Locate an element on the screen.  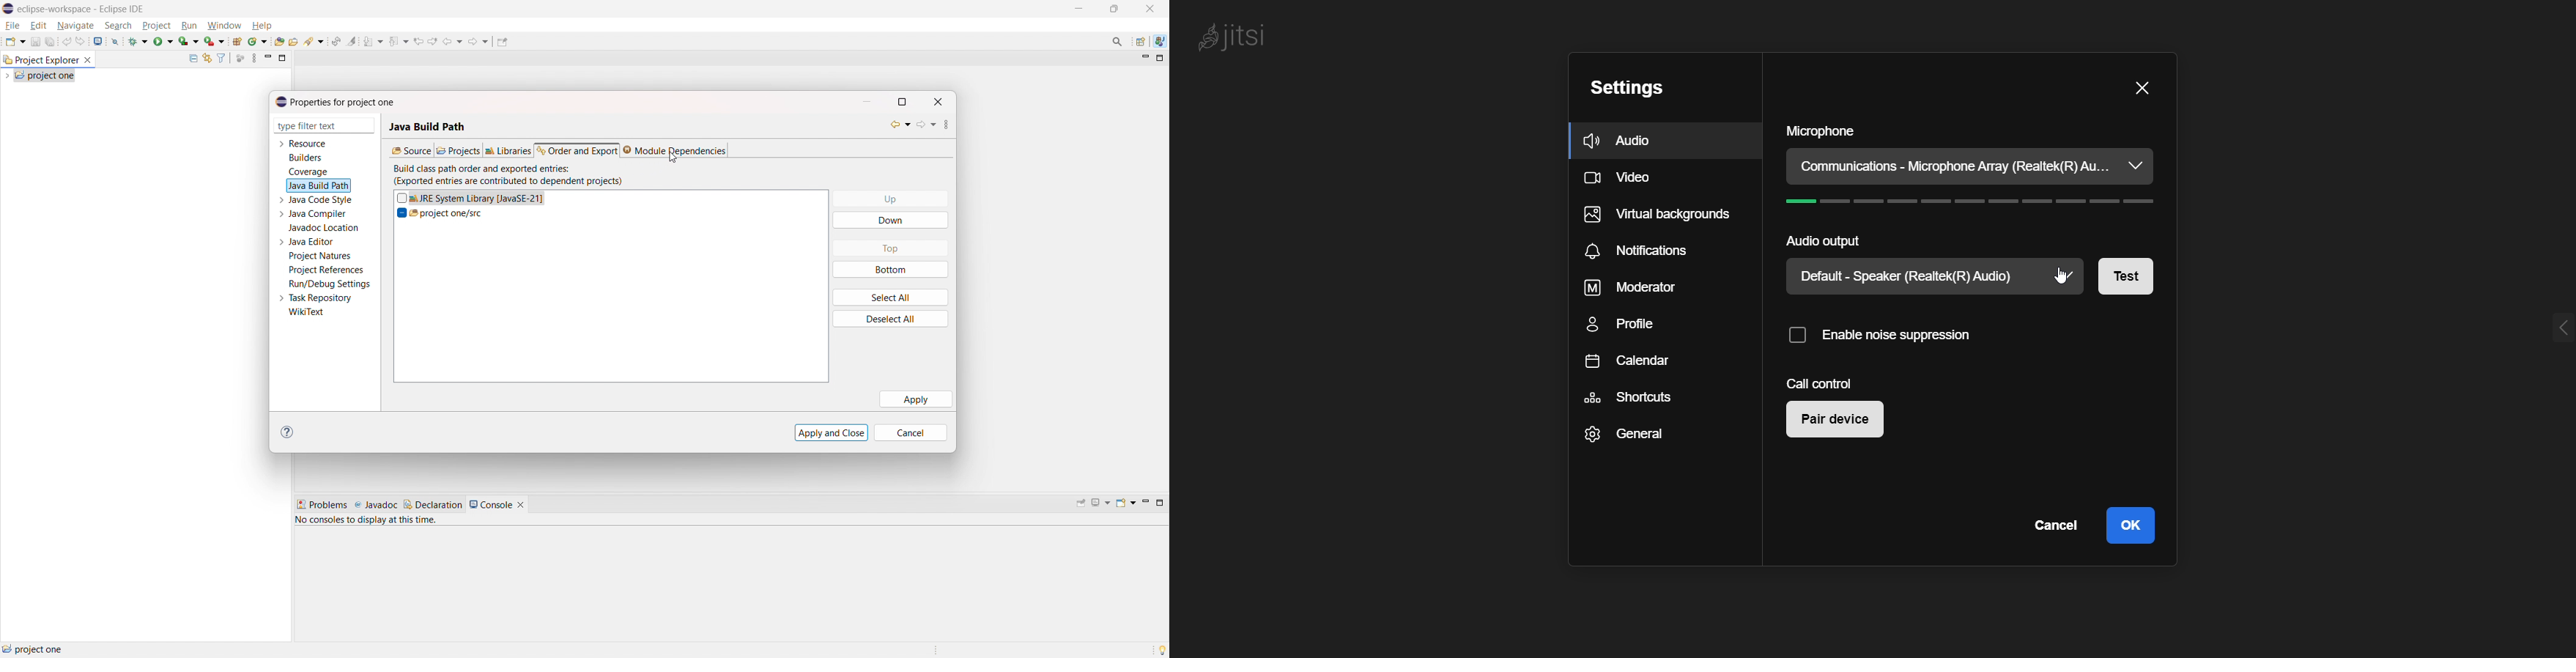
current microphone is located at coordinates (1953, 167).